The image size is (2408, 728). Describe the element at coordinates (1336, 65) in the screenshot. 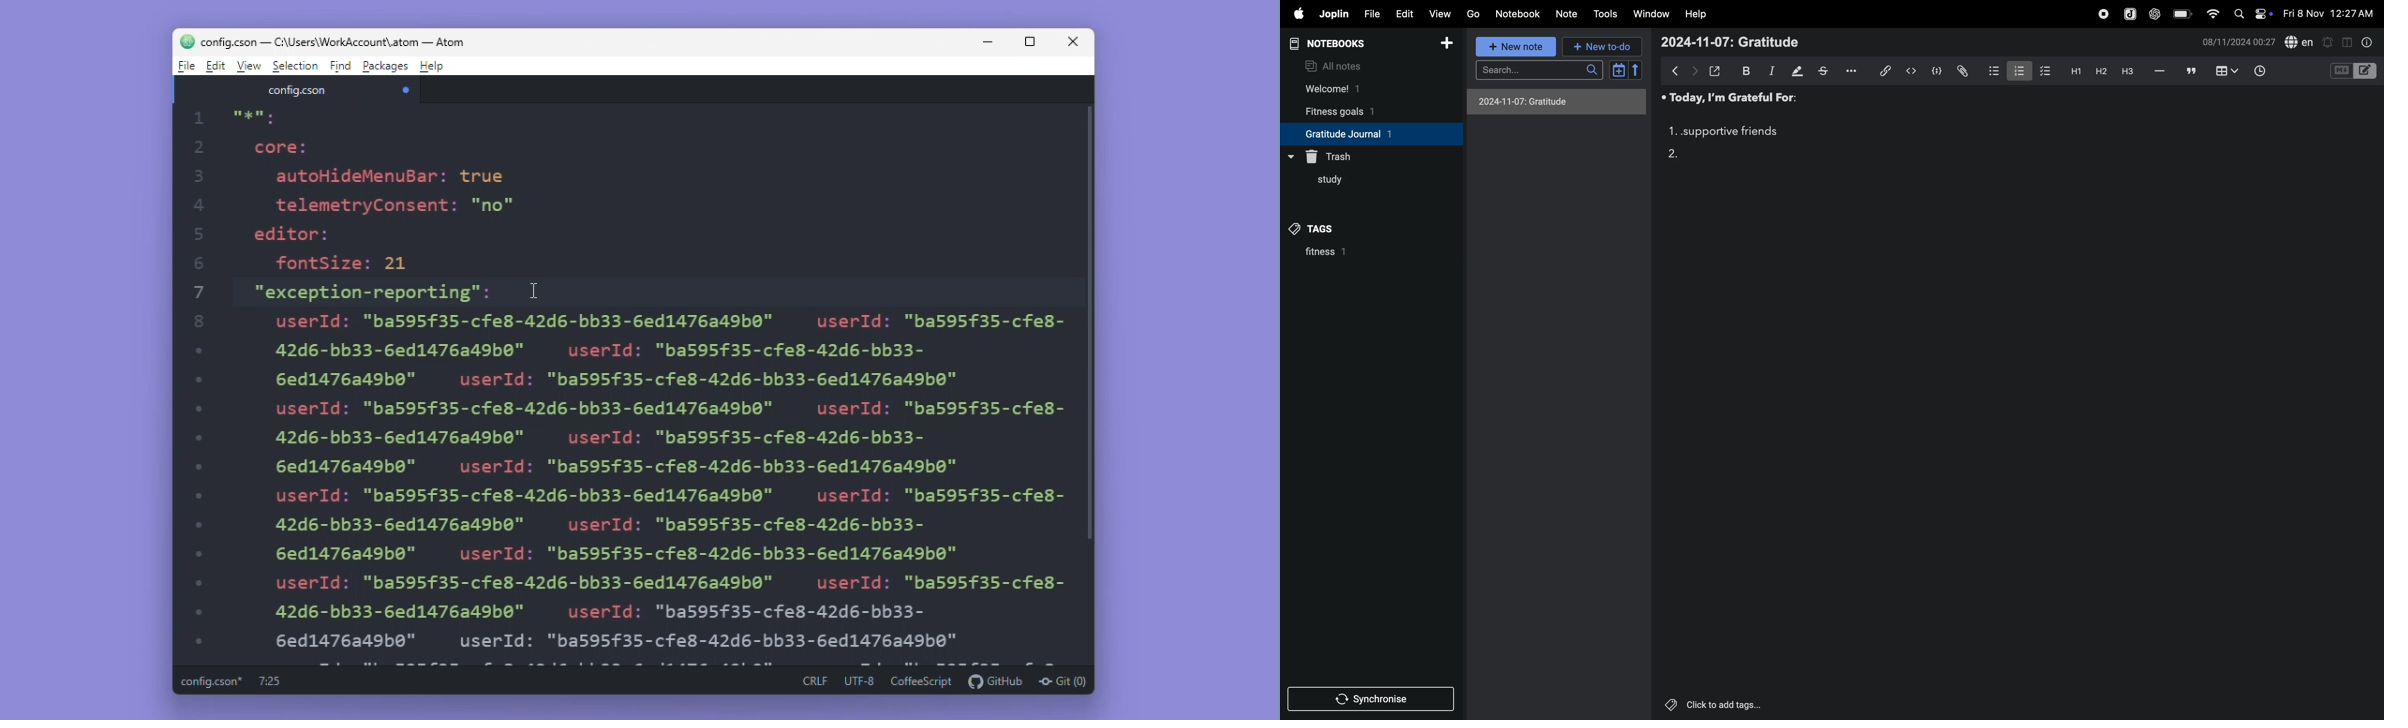

I see `all notes` at that location.